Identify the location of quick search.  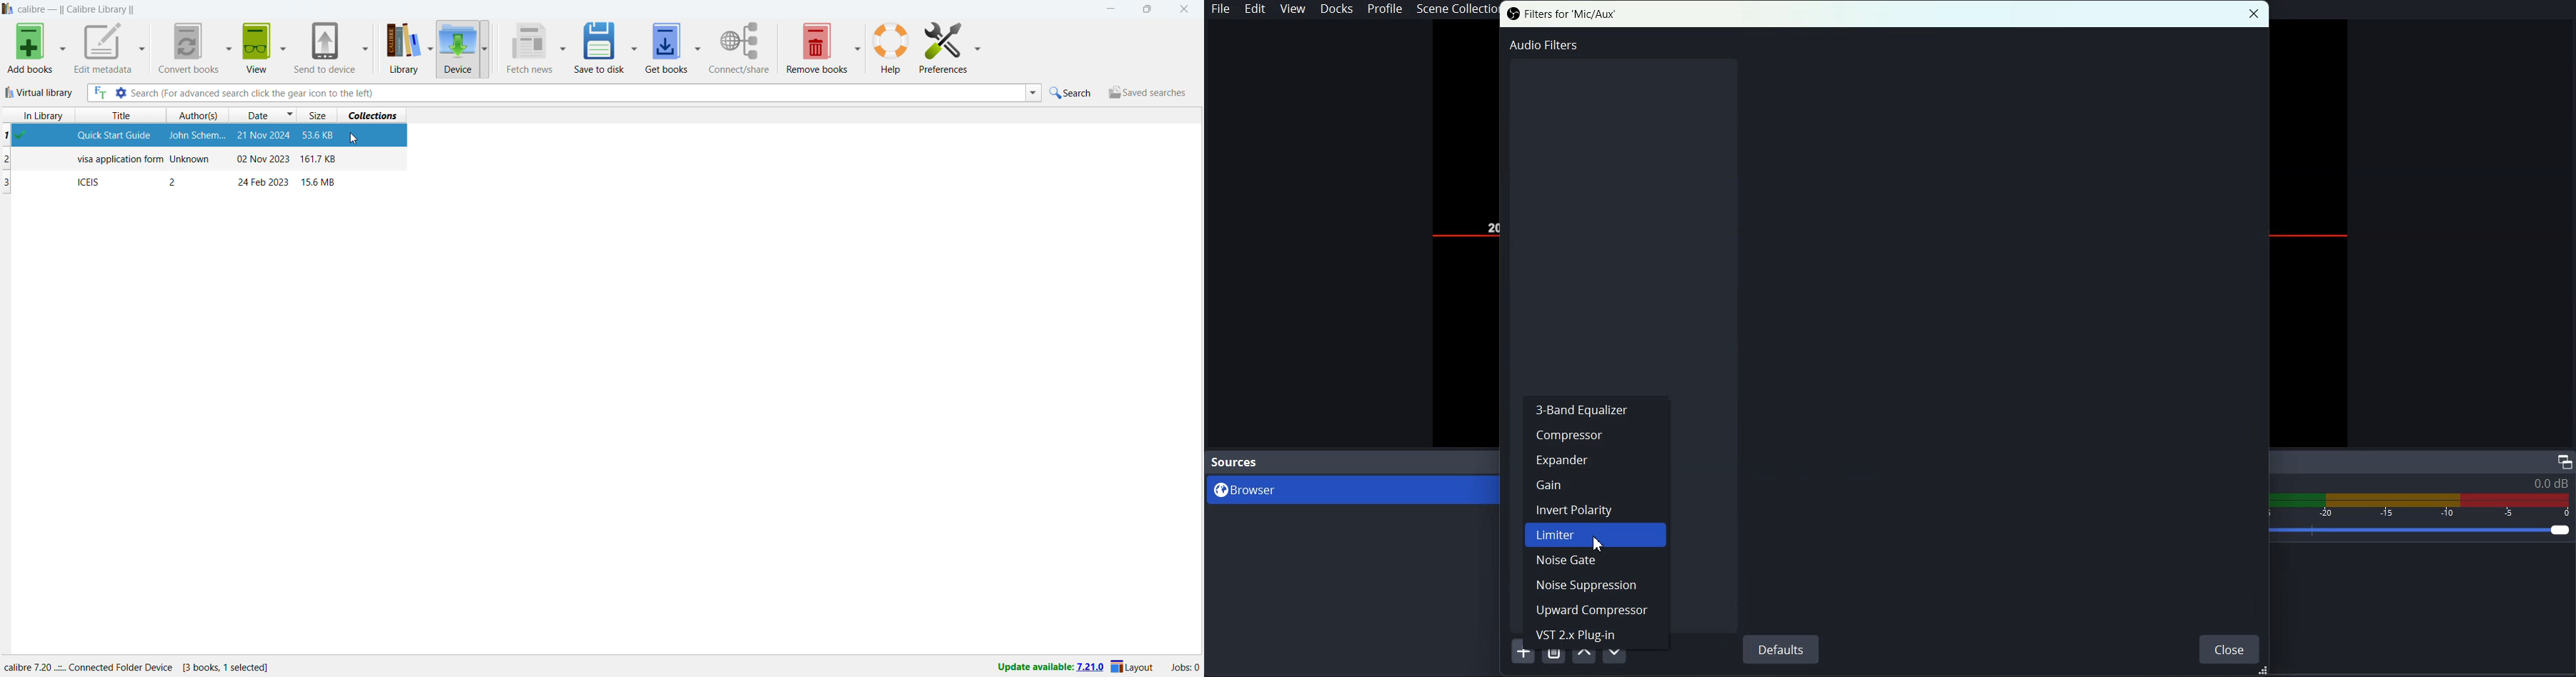
(1073, 93).